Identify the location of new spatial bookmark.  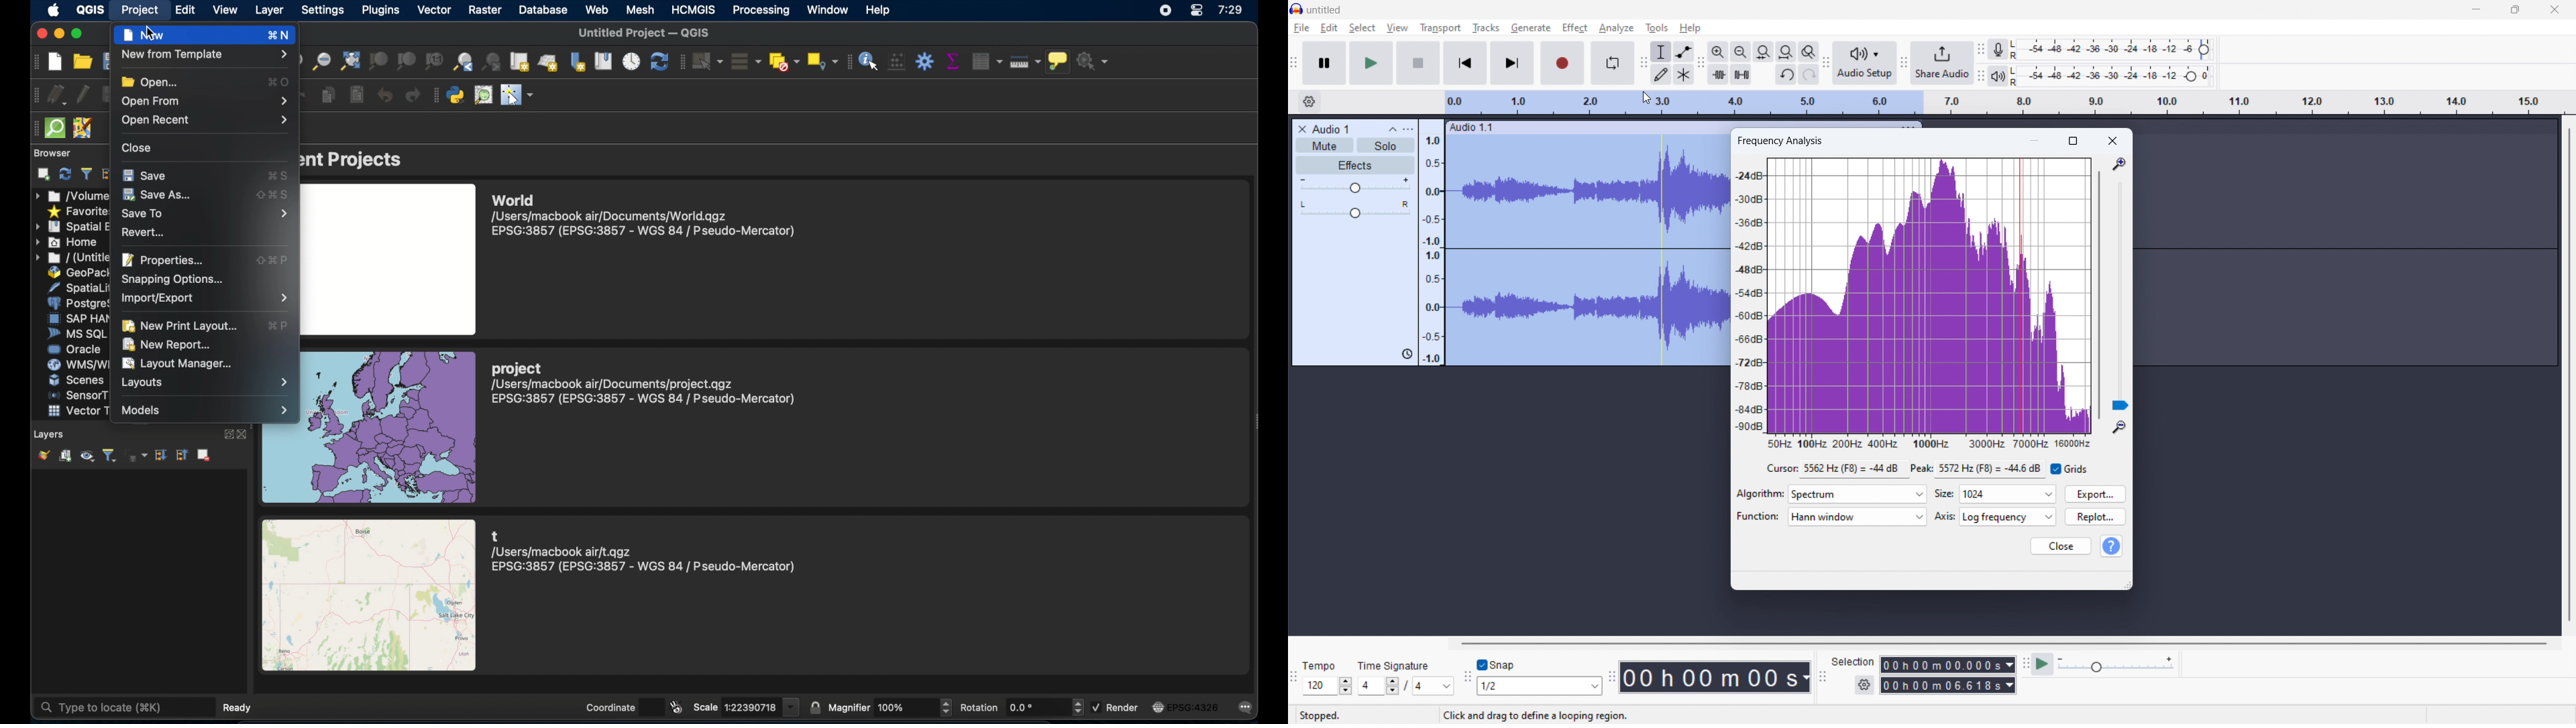
(575, 62).